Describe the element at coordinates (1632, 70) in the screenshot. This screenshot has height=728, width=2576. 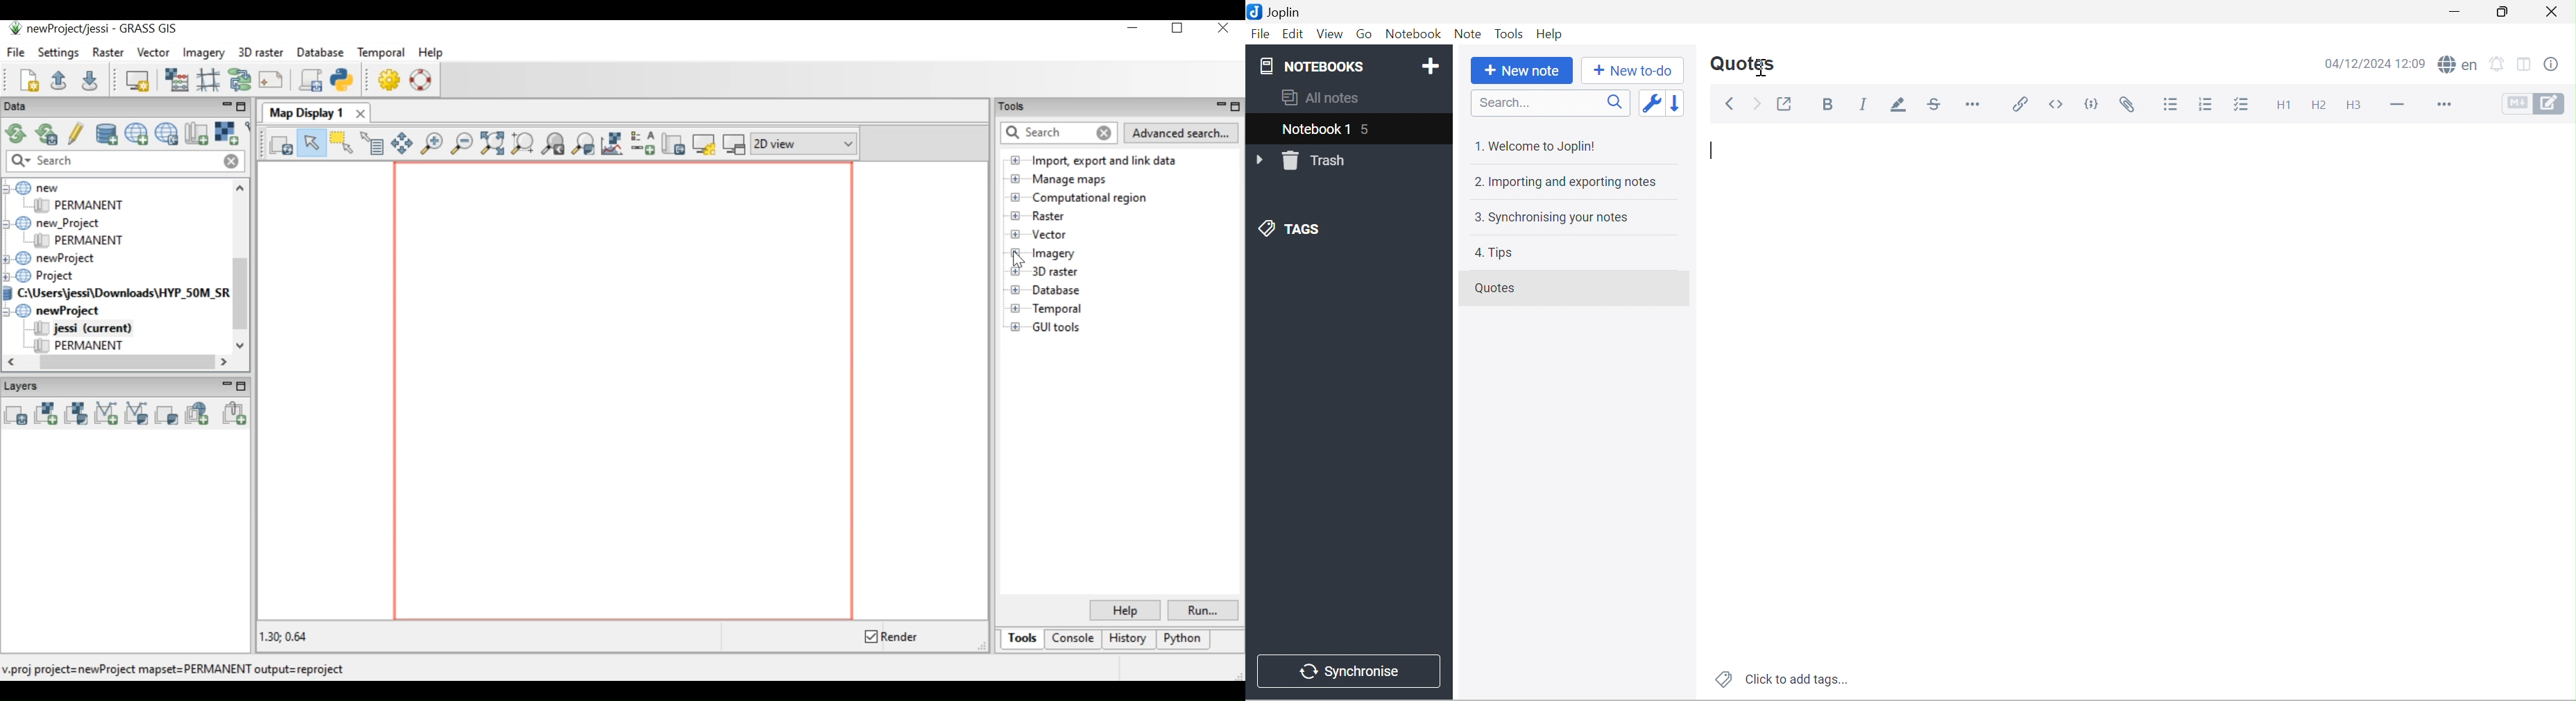
I see `New to-do` at that location.